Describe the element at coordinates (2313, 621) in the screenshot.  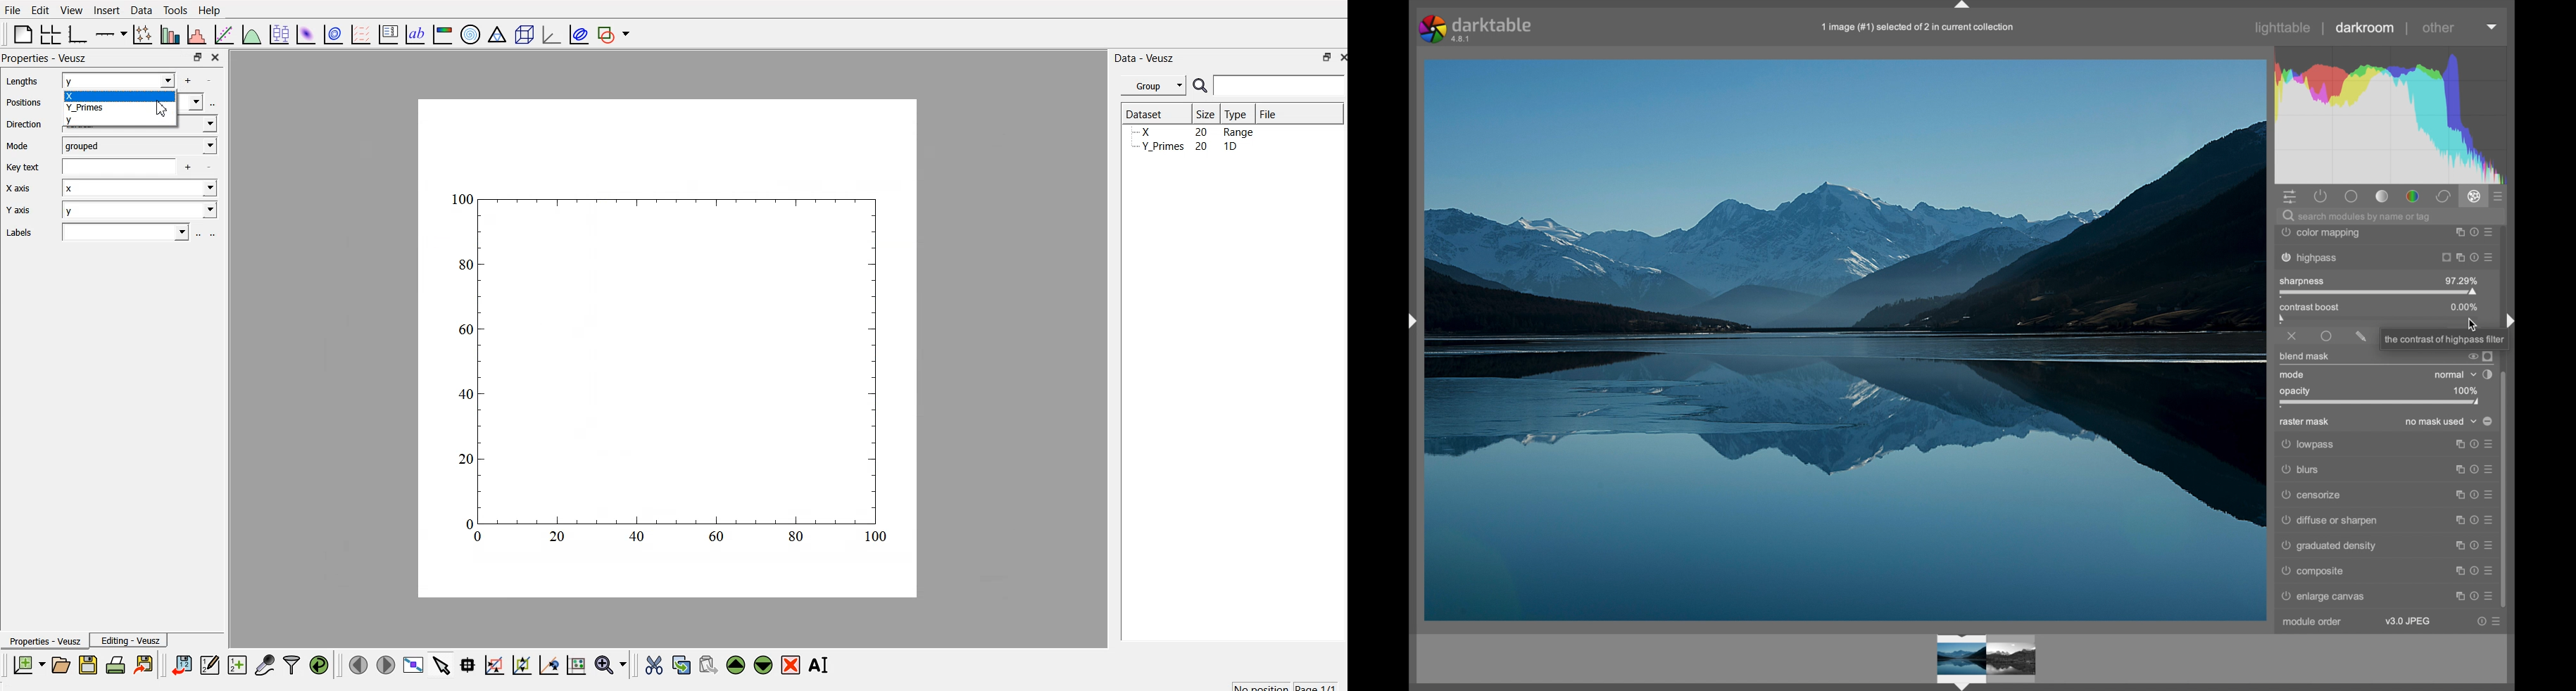
I see `module order` at that location.